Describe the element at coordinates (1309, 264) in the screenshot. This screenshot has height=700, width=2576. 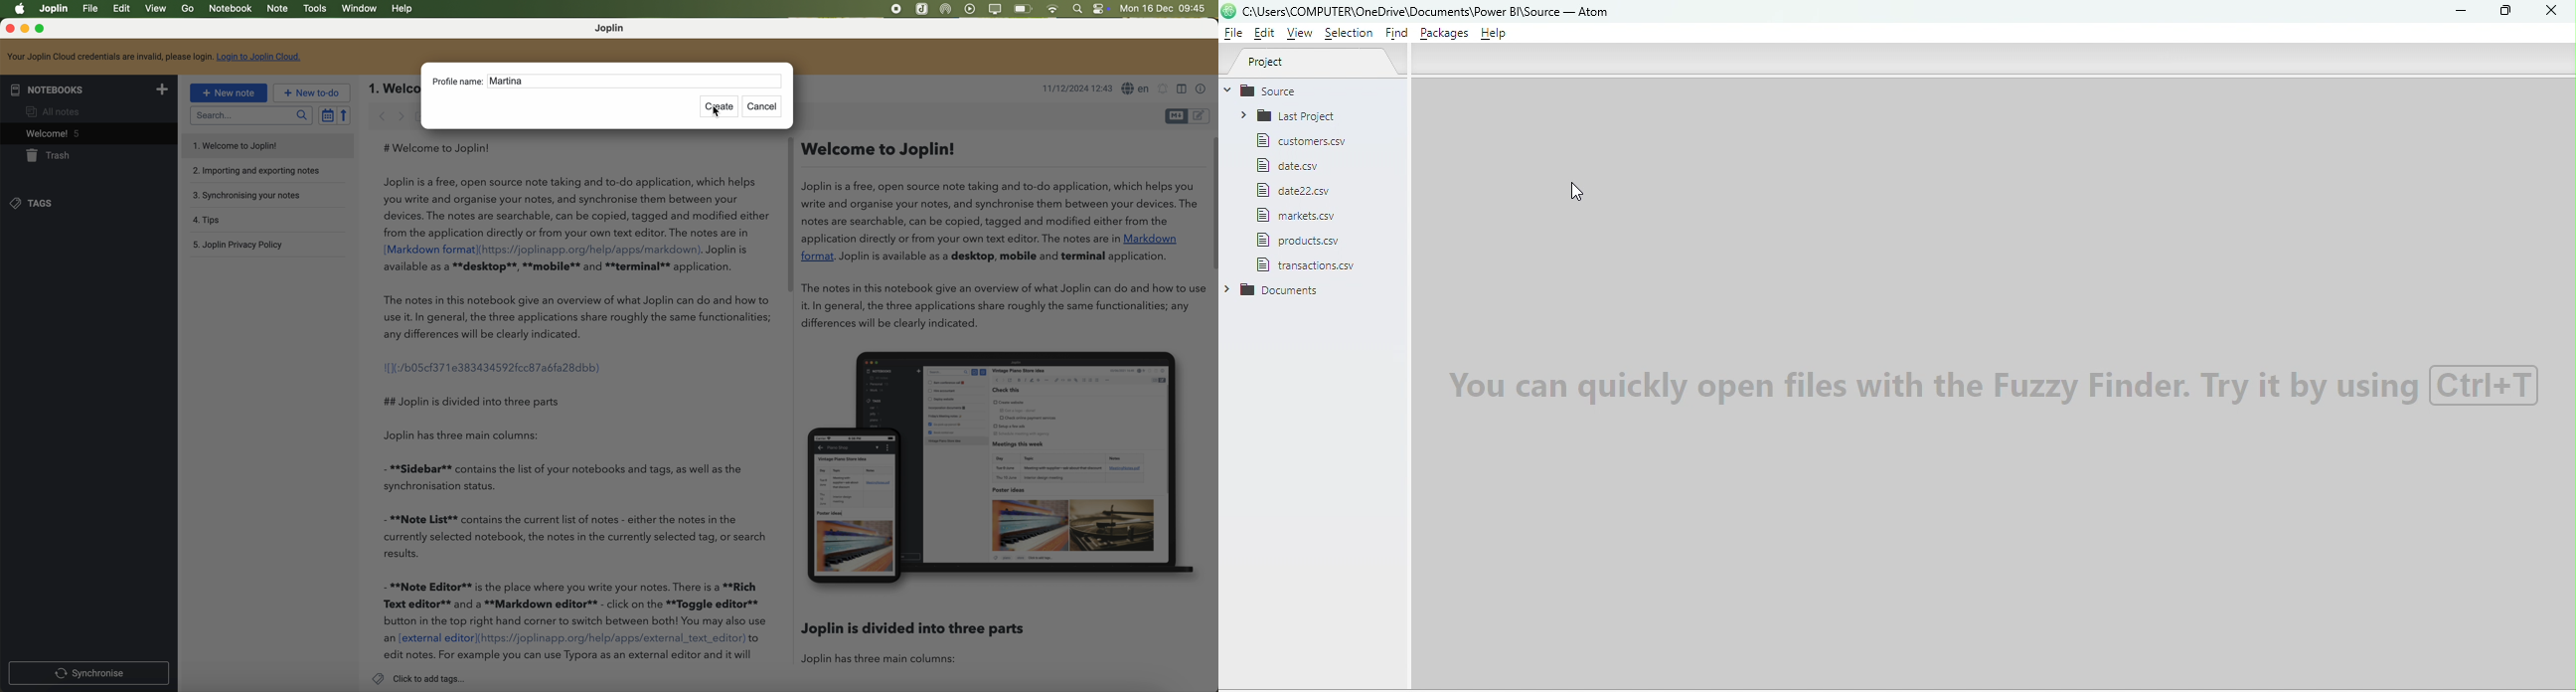
I see `File` at that location.